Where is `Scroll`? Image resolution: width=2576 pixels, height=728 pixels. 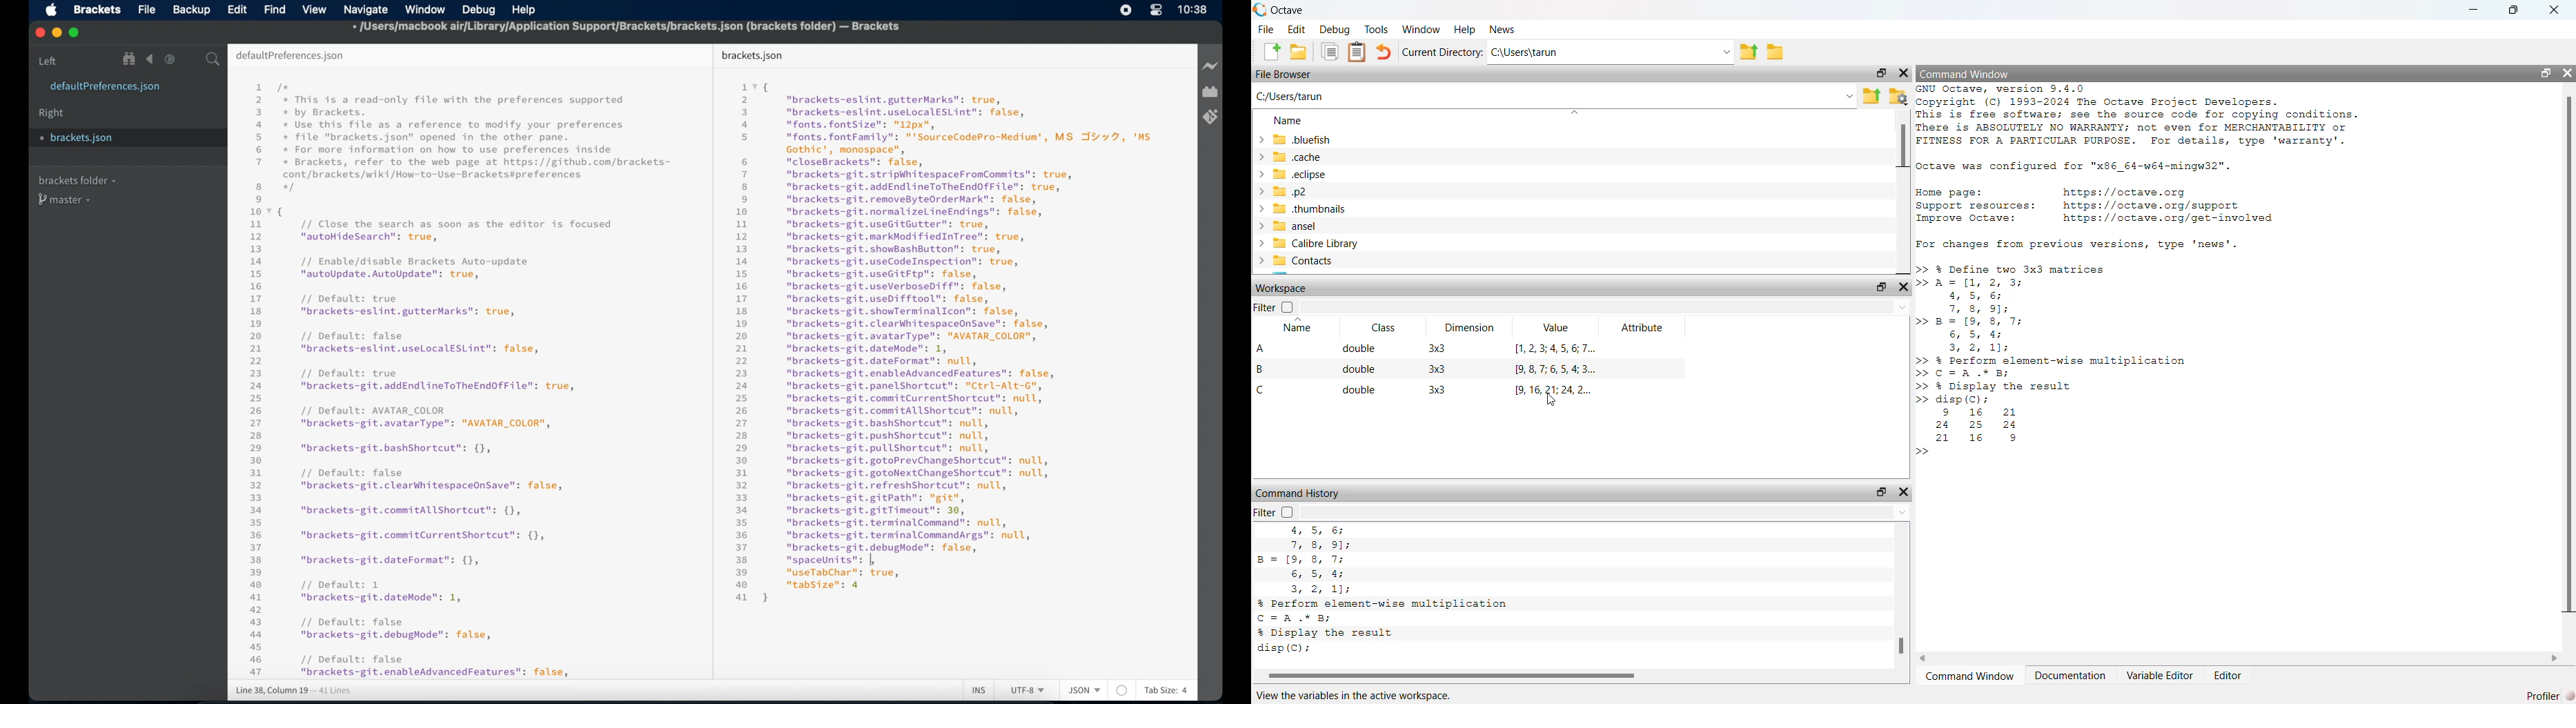
Scroll is located at coordinates (1902, 193).